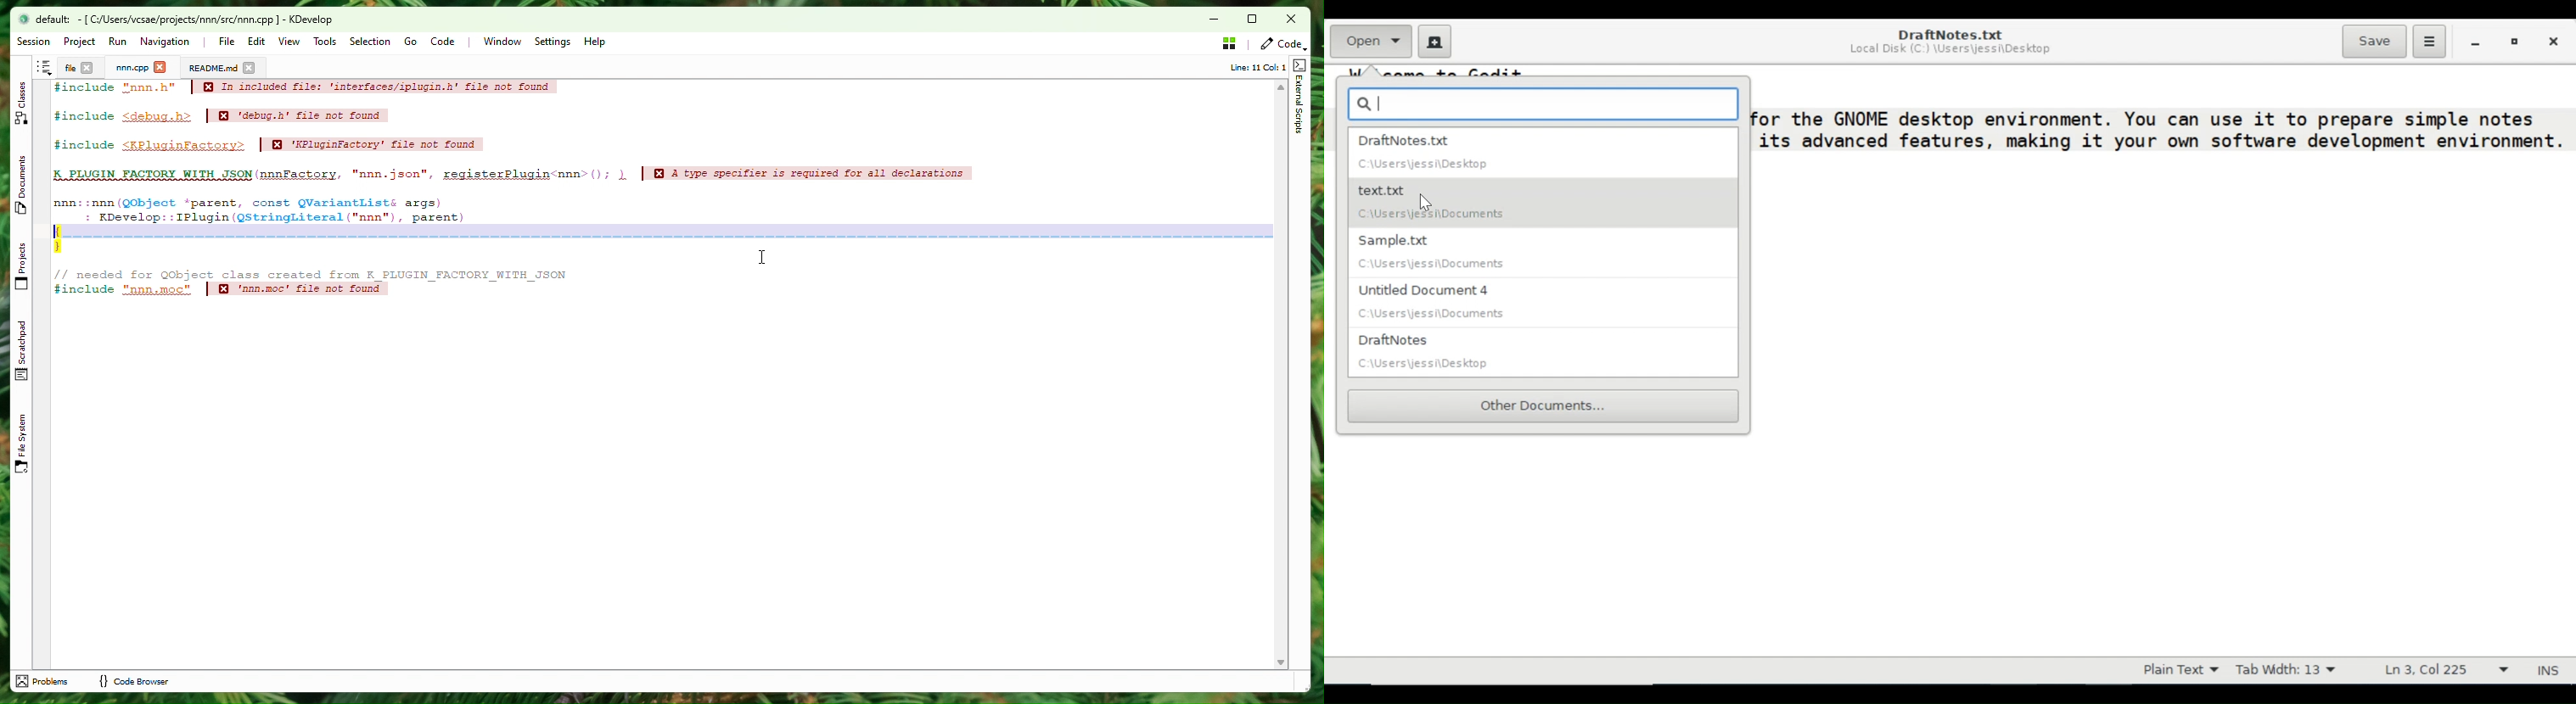  I want to click on Other Documents, so click(1544, 405).